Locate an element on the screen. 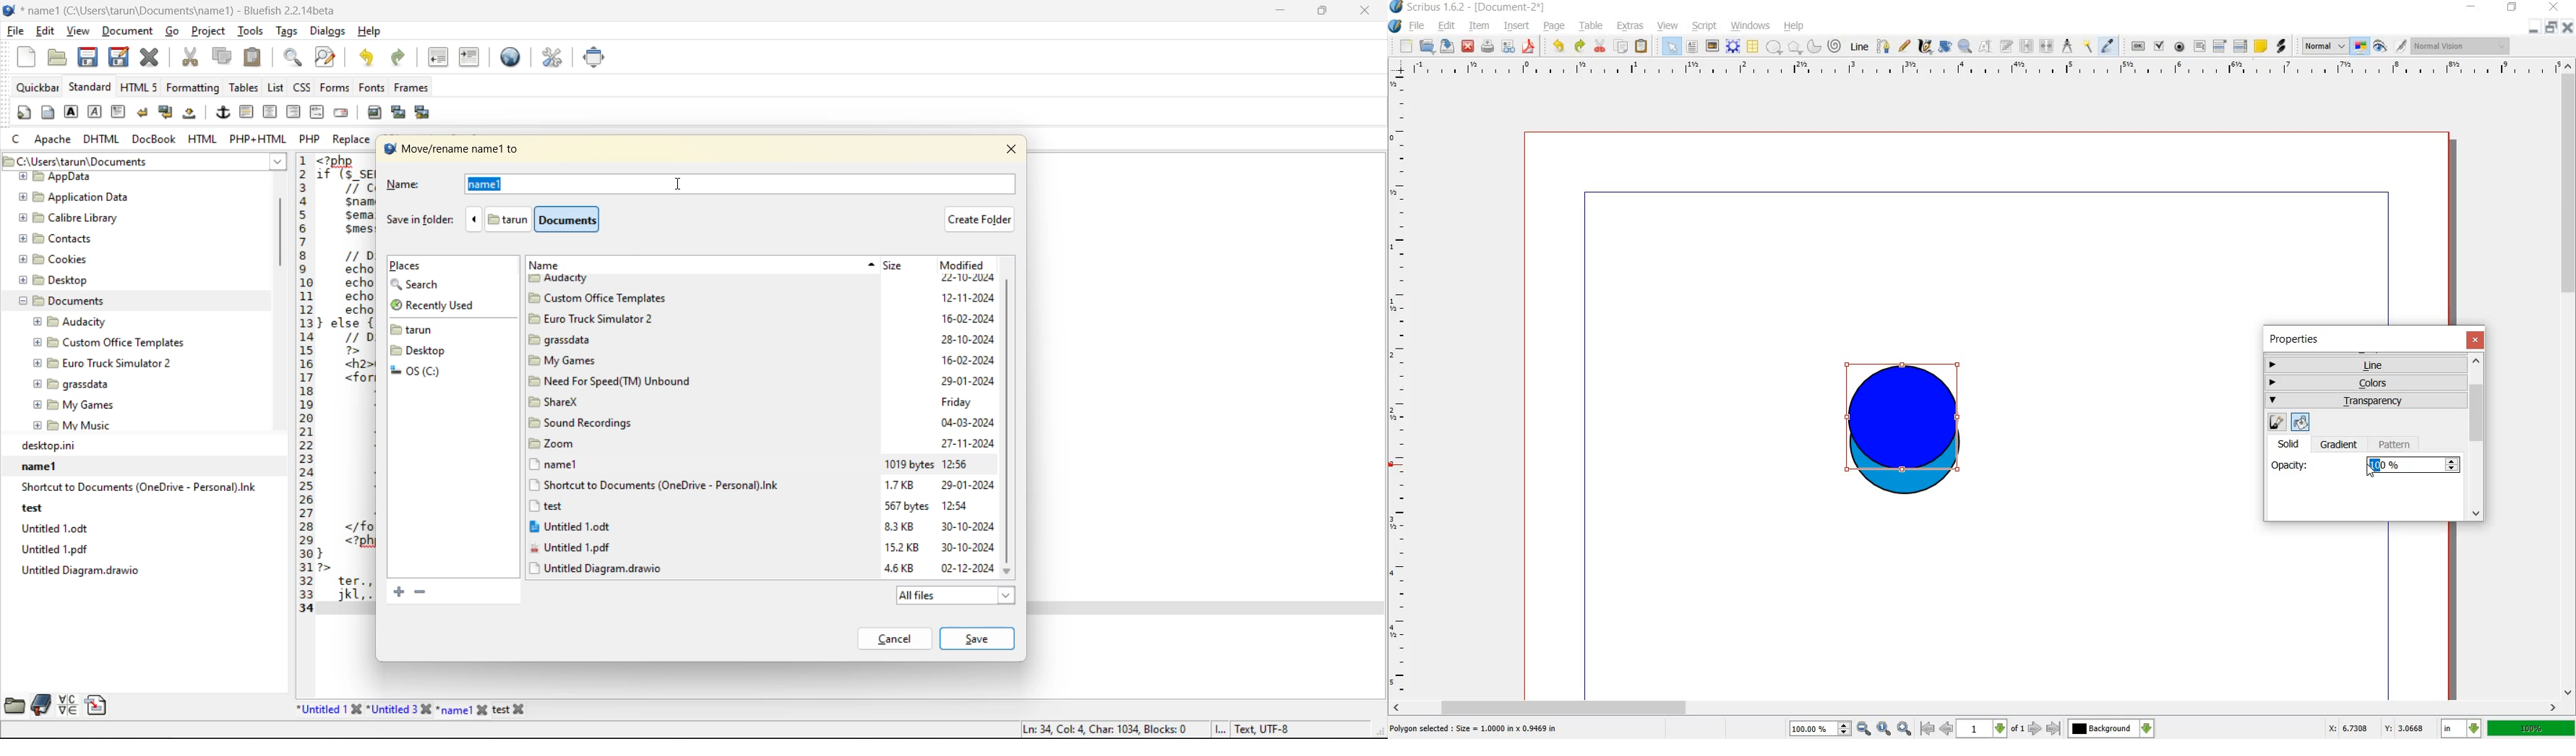 The width and height of the screenshot is (2576, 756). create folder is located at coordinates (984, 219).